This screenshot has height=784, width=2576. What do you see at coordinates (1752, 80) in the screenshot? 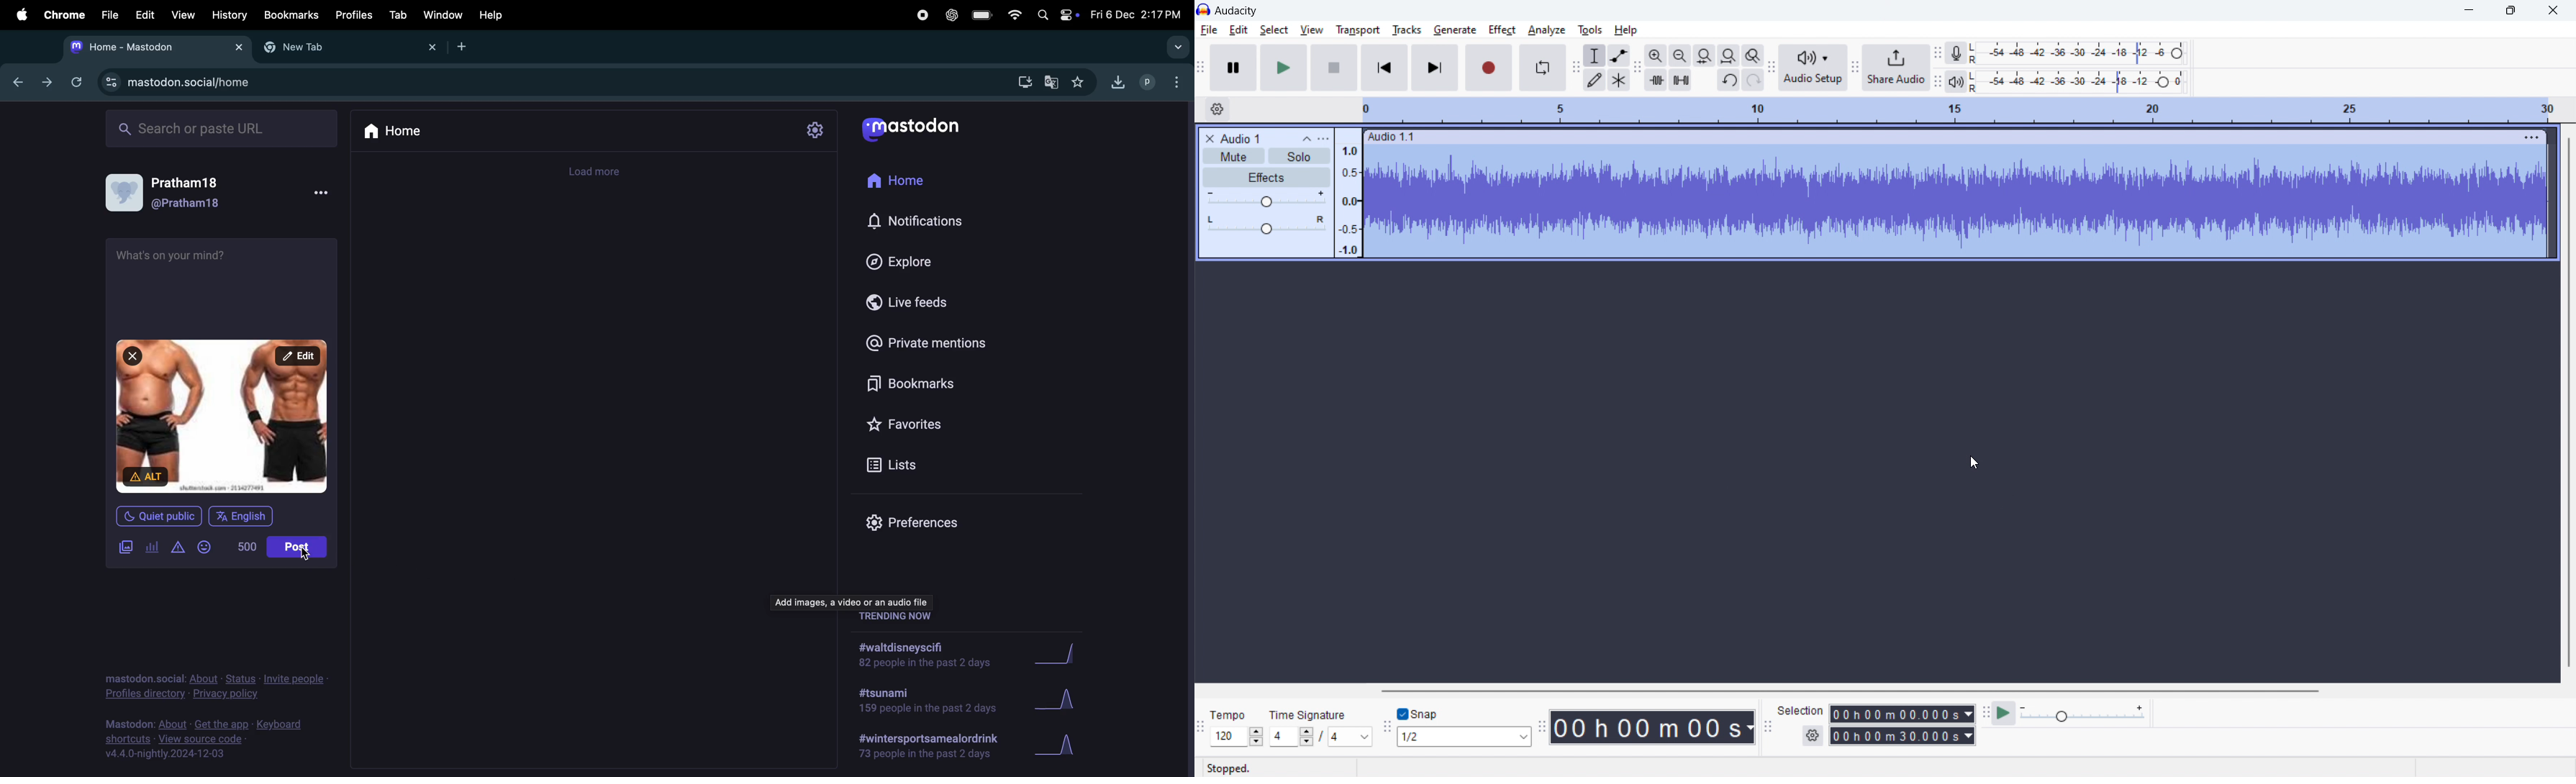
I see `redo` at bounding box center [1752, 80].